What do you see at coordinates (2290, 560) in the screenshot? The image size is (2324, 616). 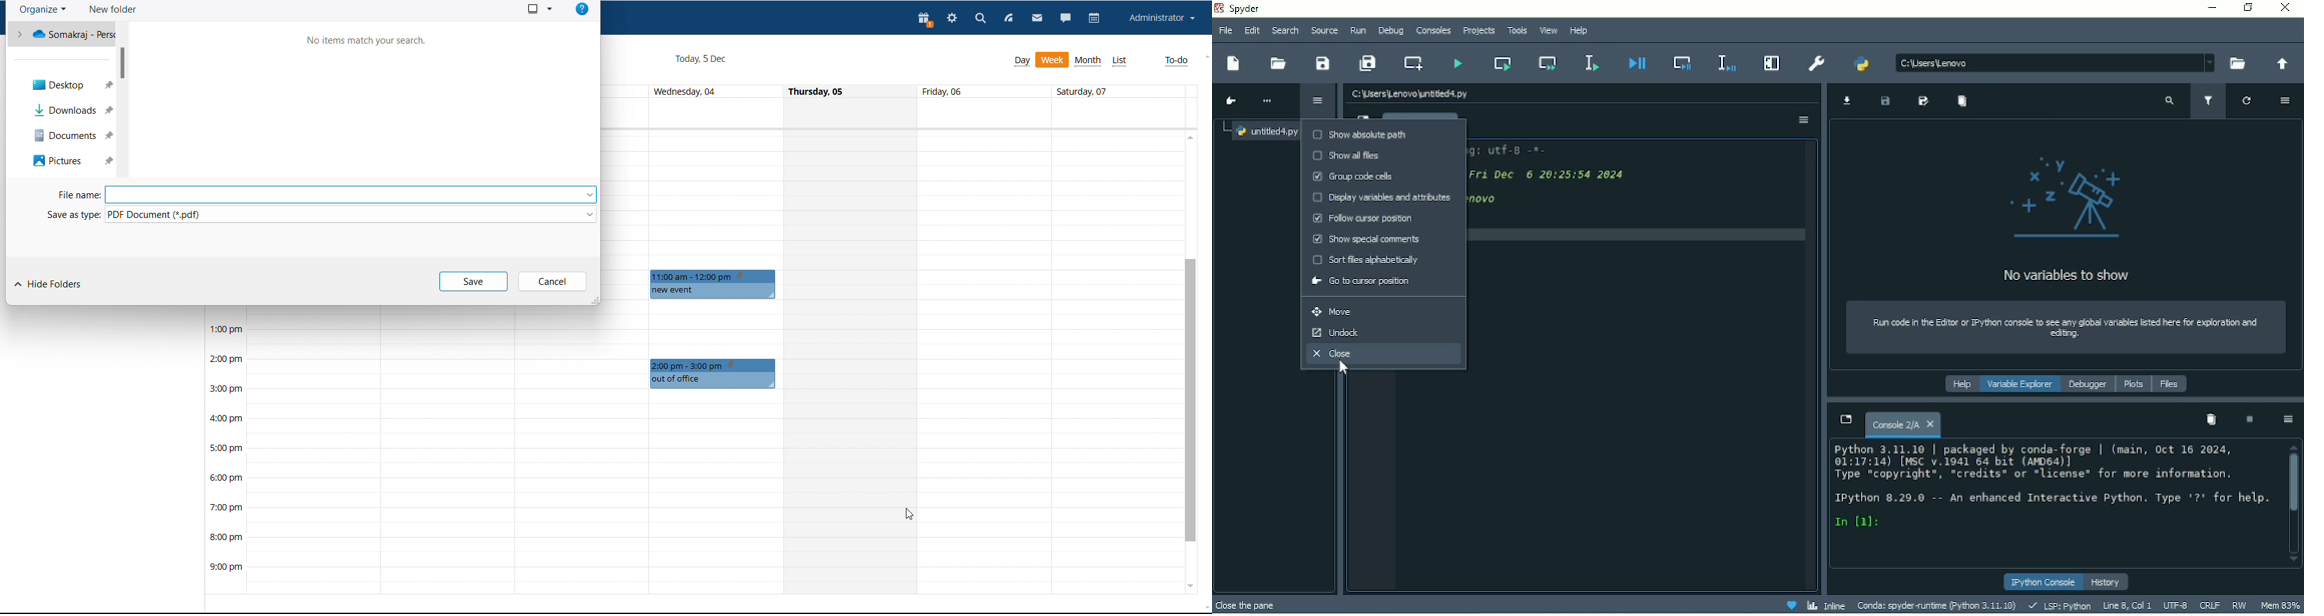 I see `scroll down` at bounding box center [2290, 560].